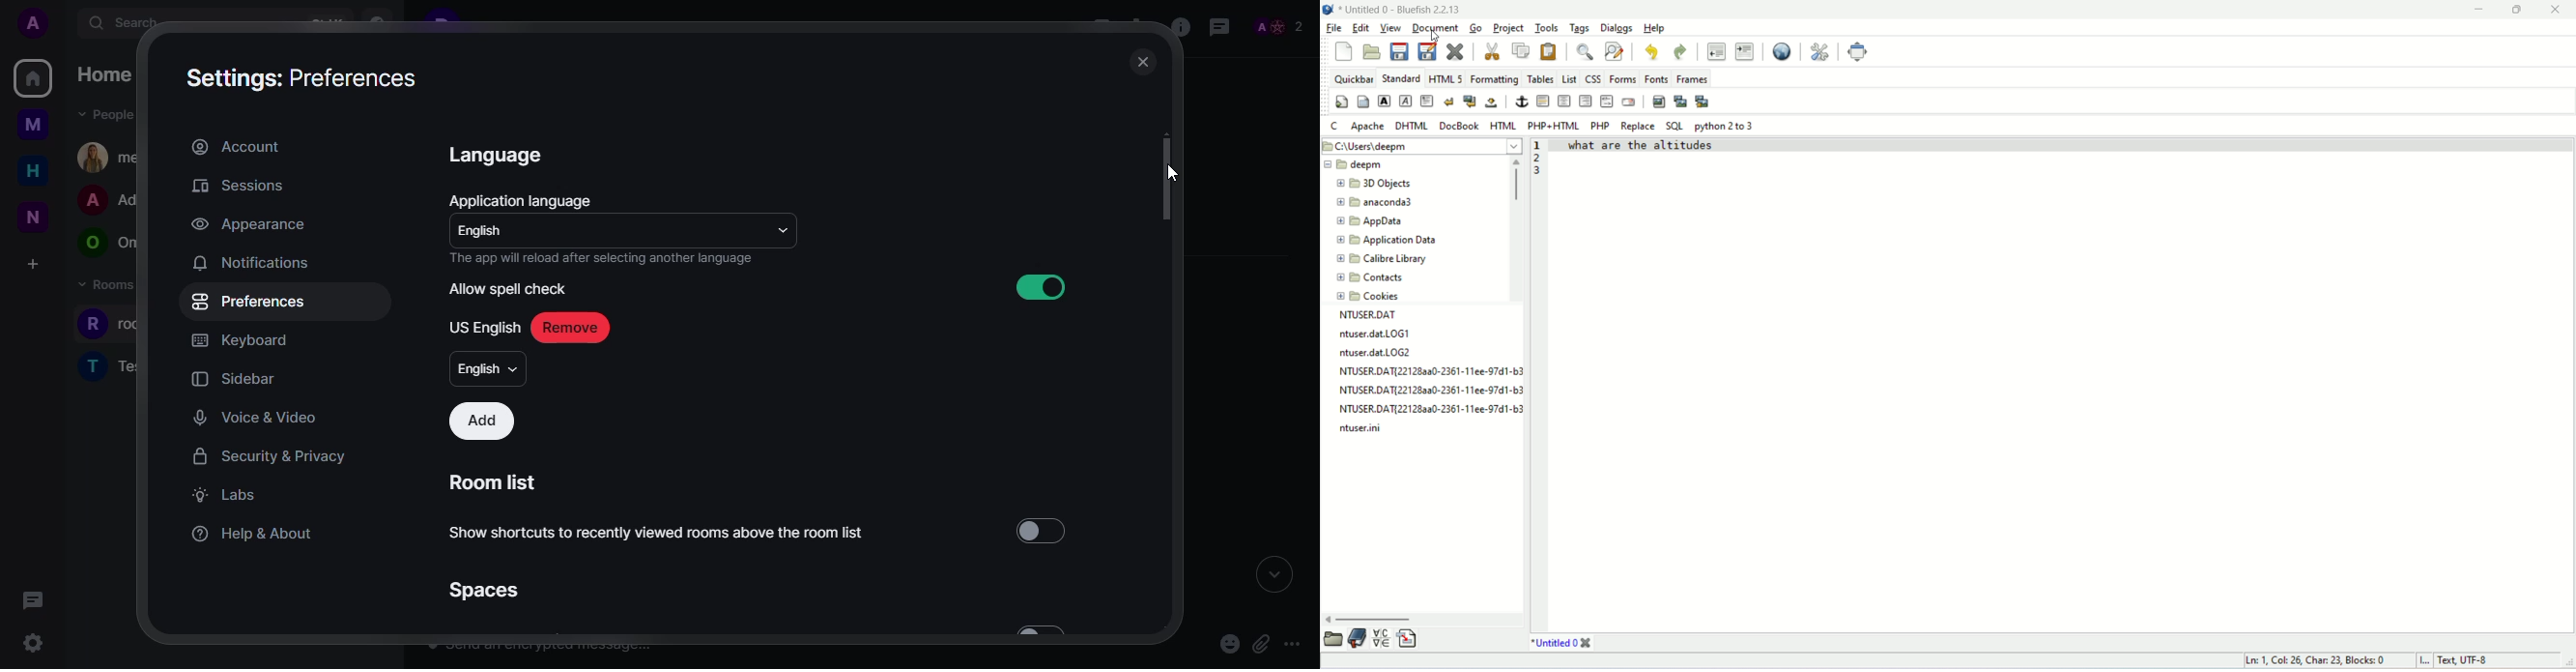 The image size is (2576, 672). I want to click on list, so click(1568, 77).